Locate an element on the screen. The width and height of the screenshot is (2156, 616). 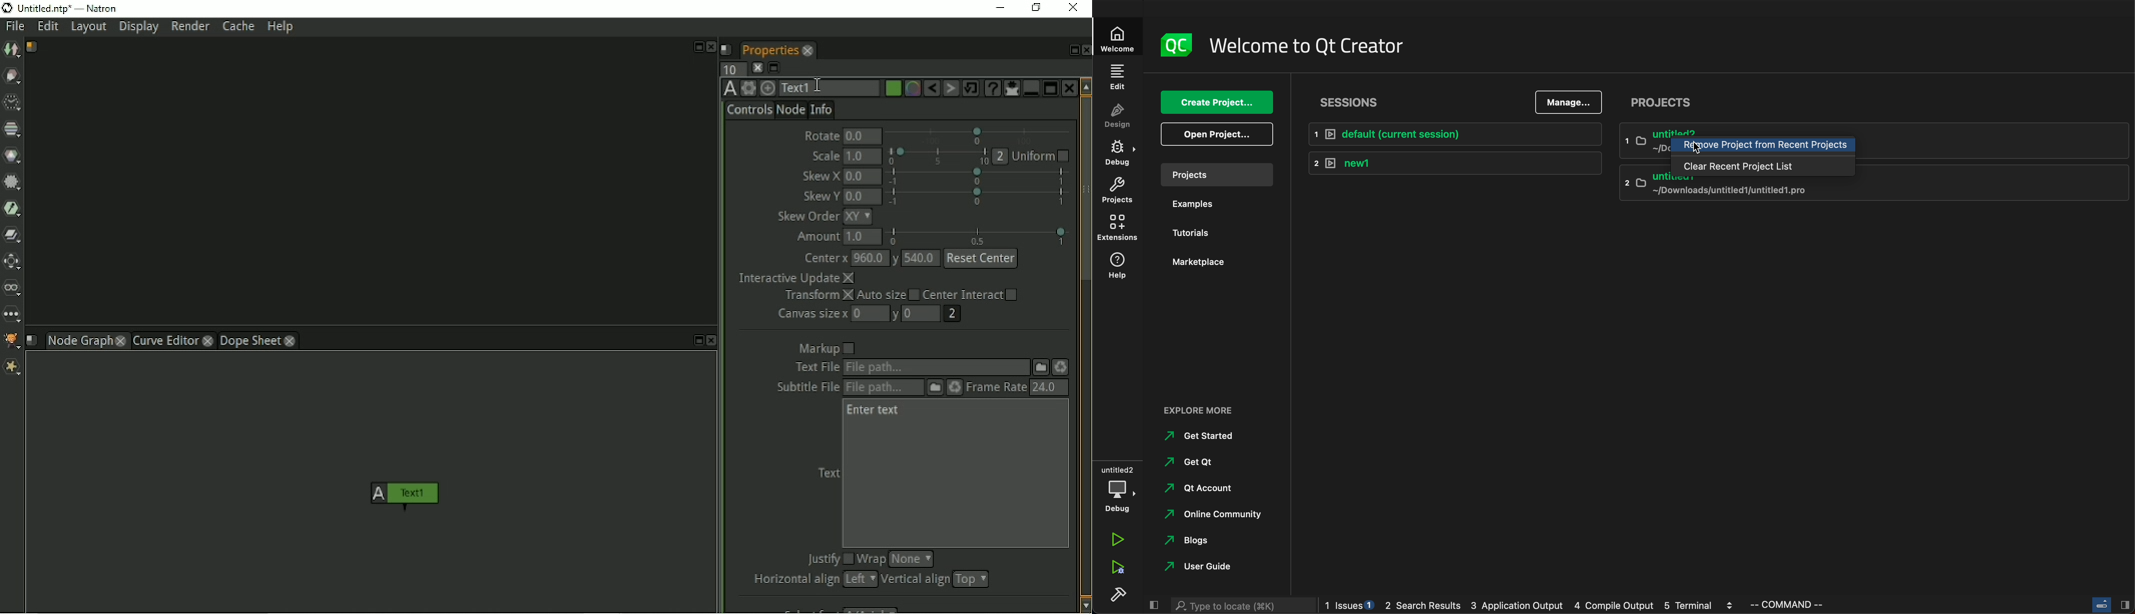
create is located at coordinates (1217, 103).